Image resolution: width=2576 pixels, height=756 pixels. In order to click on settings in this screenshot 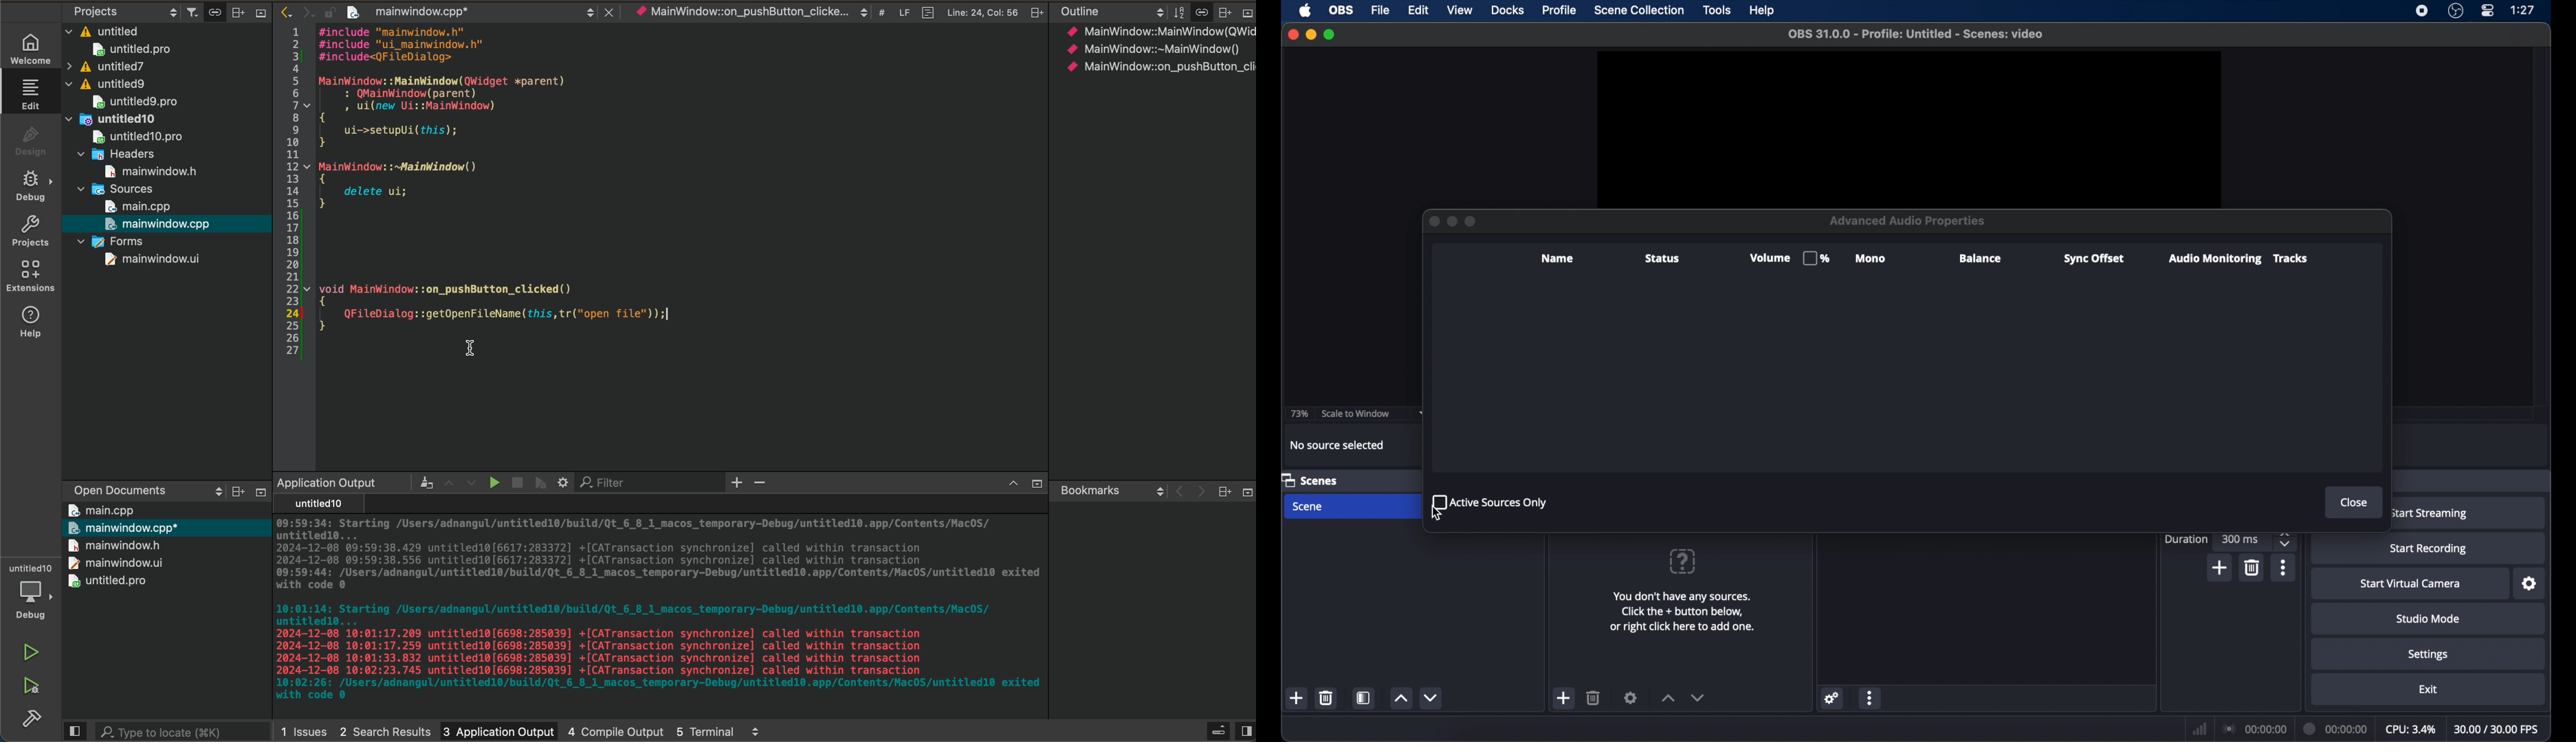, I will do `click(2429, 655)`.